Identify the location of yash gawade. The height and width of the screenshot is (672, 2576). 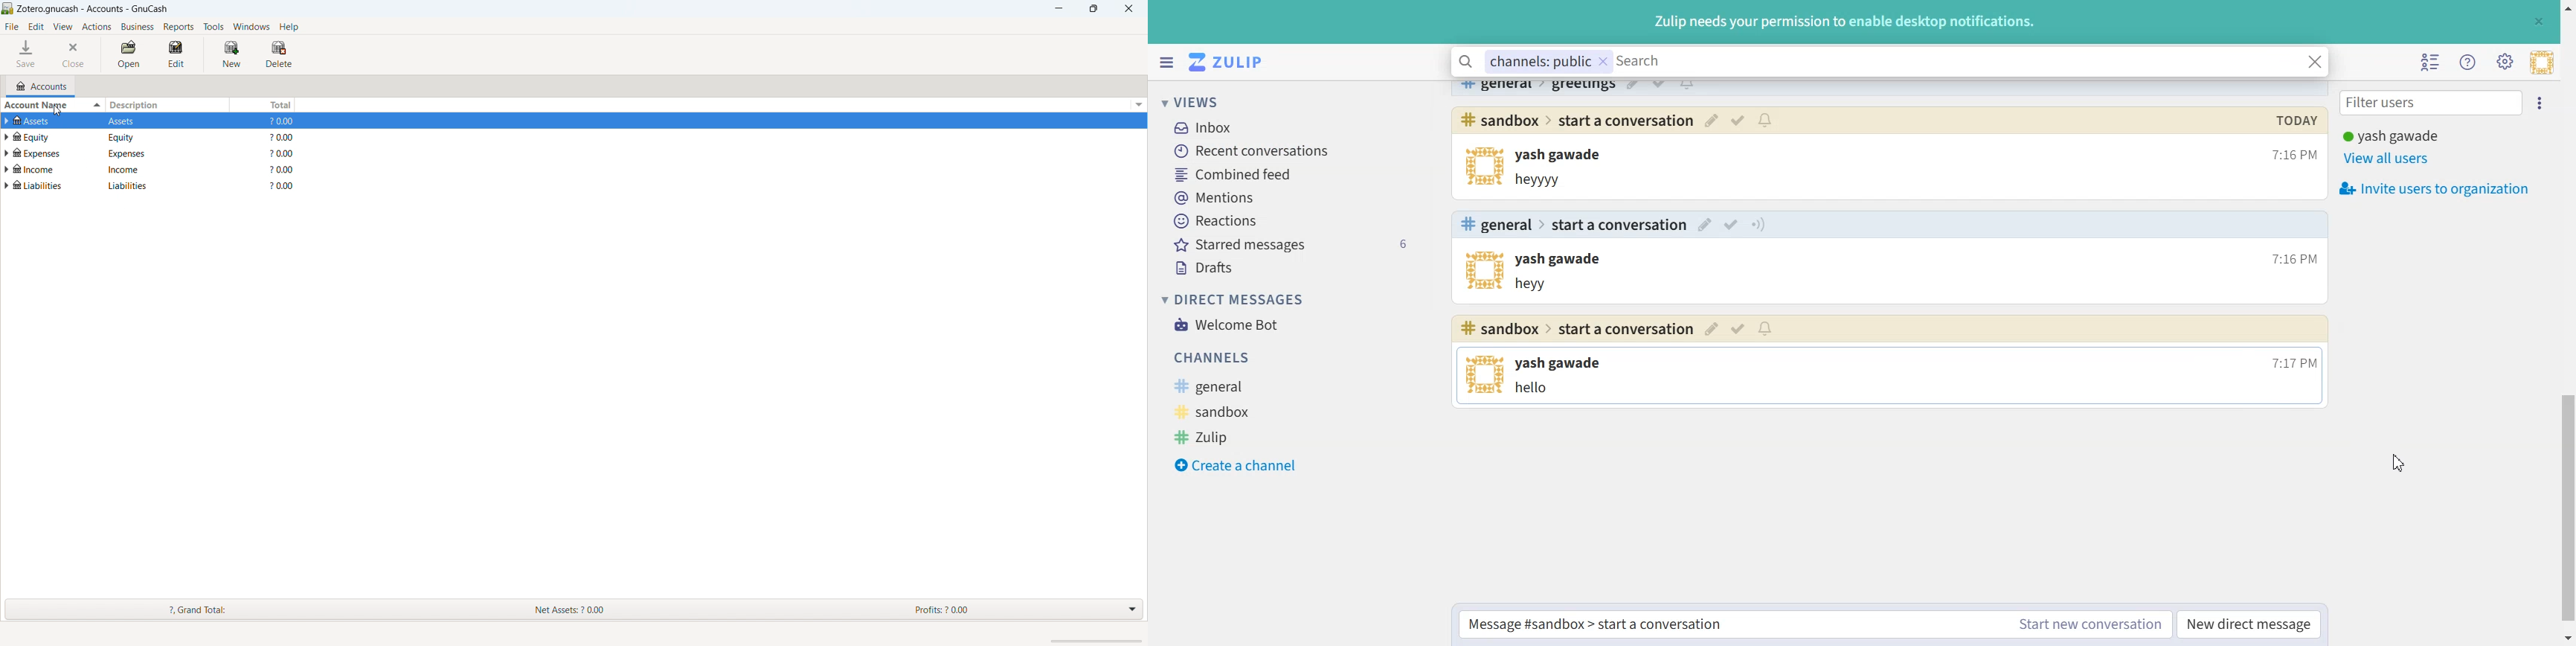
(1567, 156).